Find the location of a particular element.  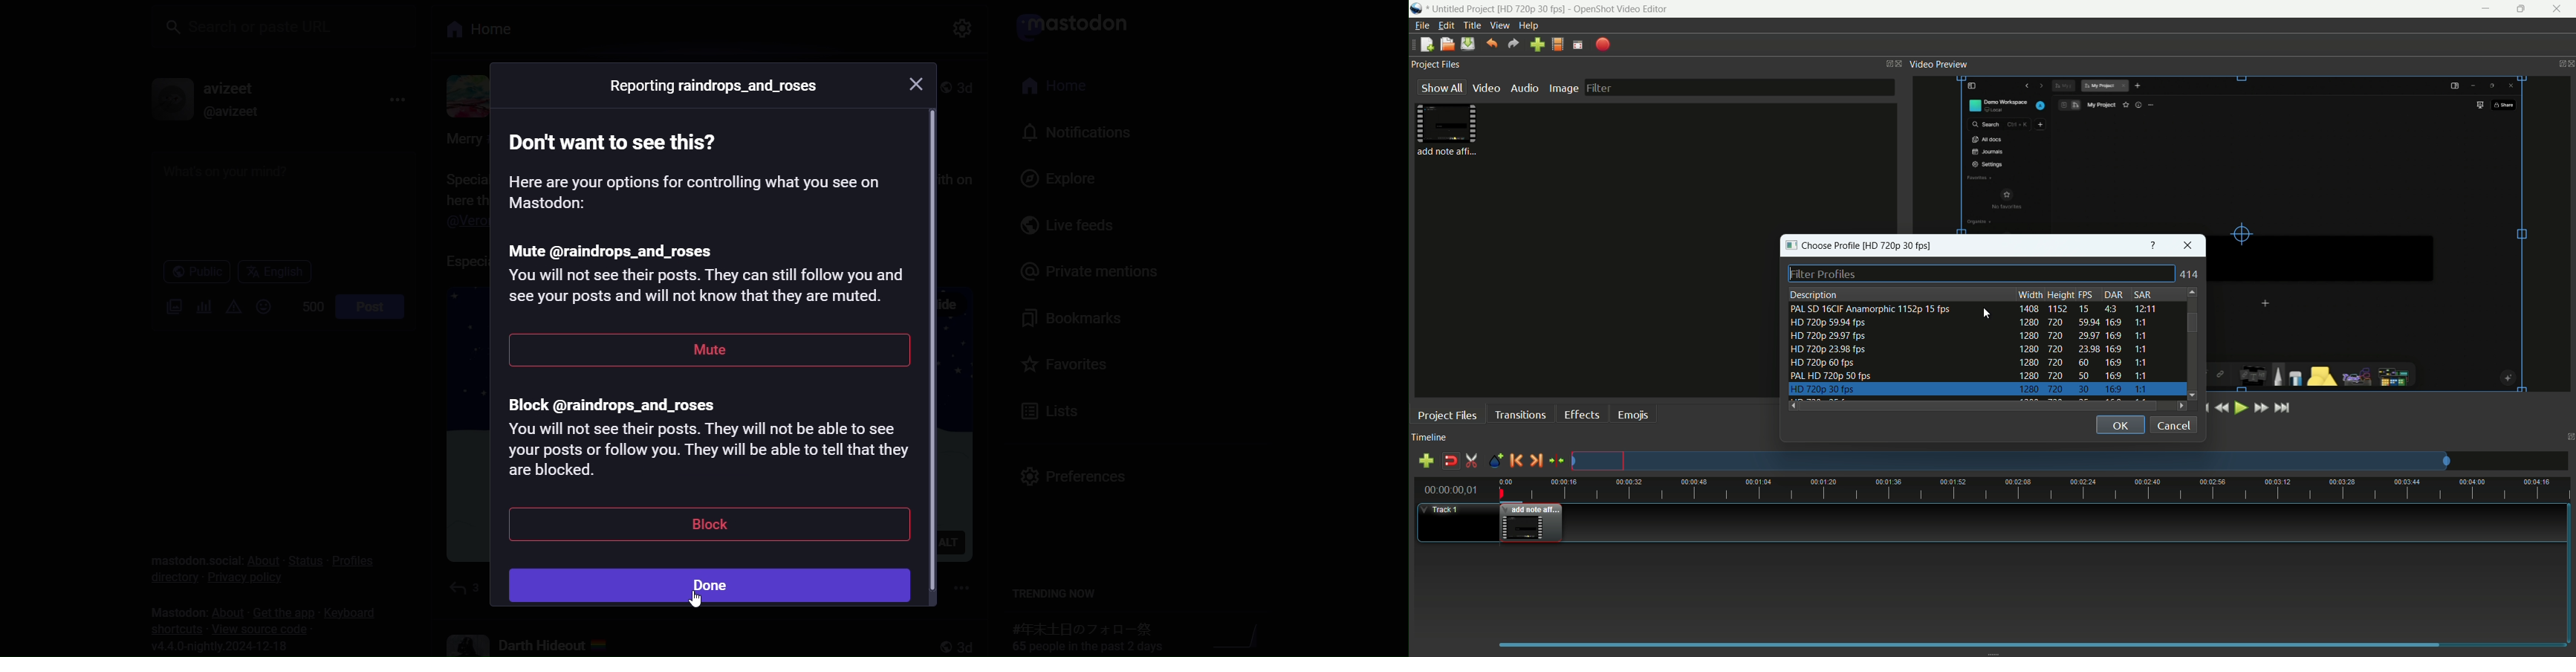

open file is located at coordinates (1446, 45).